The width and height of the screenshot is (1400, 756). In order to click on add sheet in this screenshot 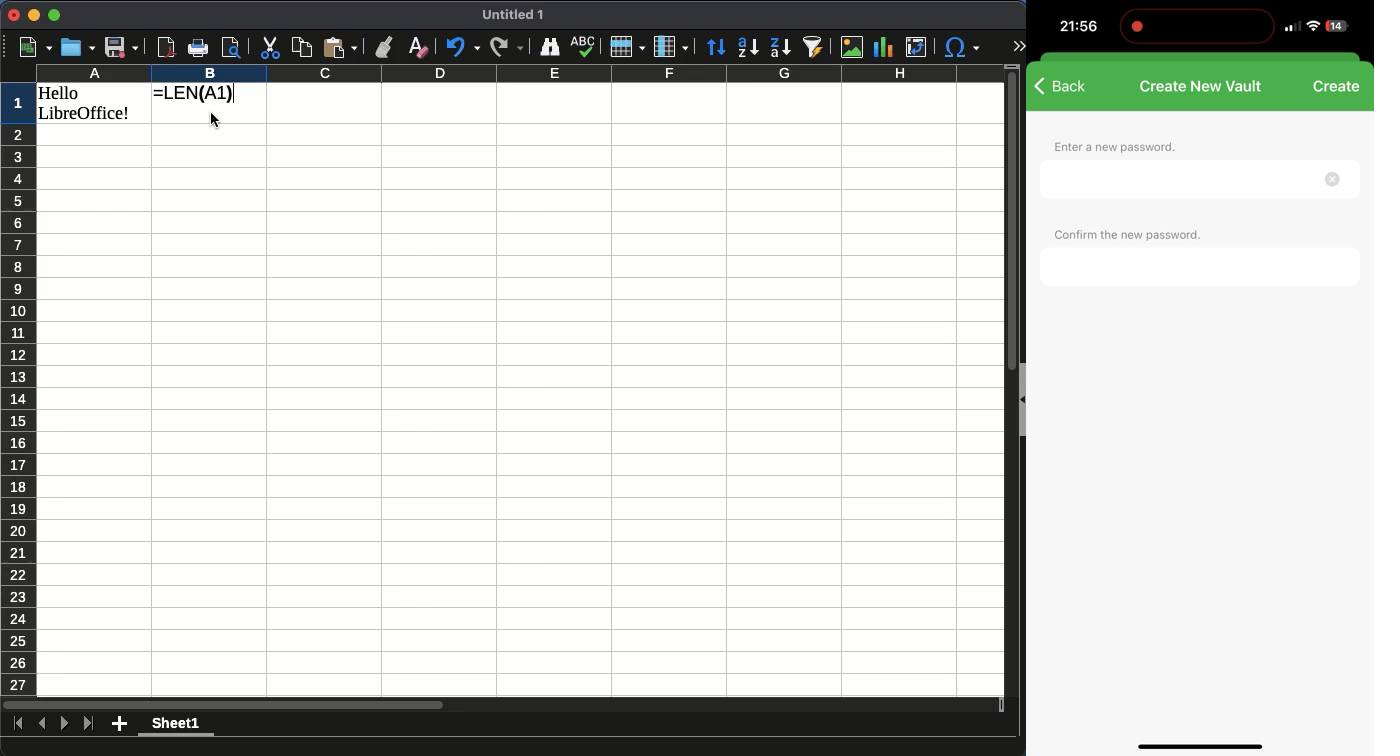, I will do `click(119, 724)`.